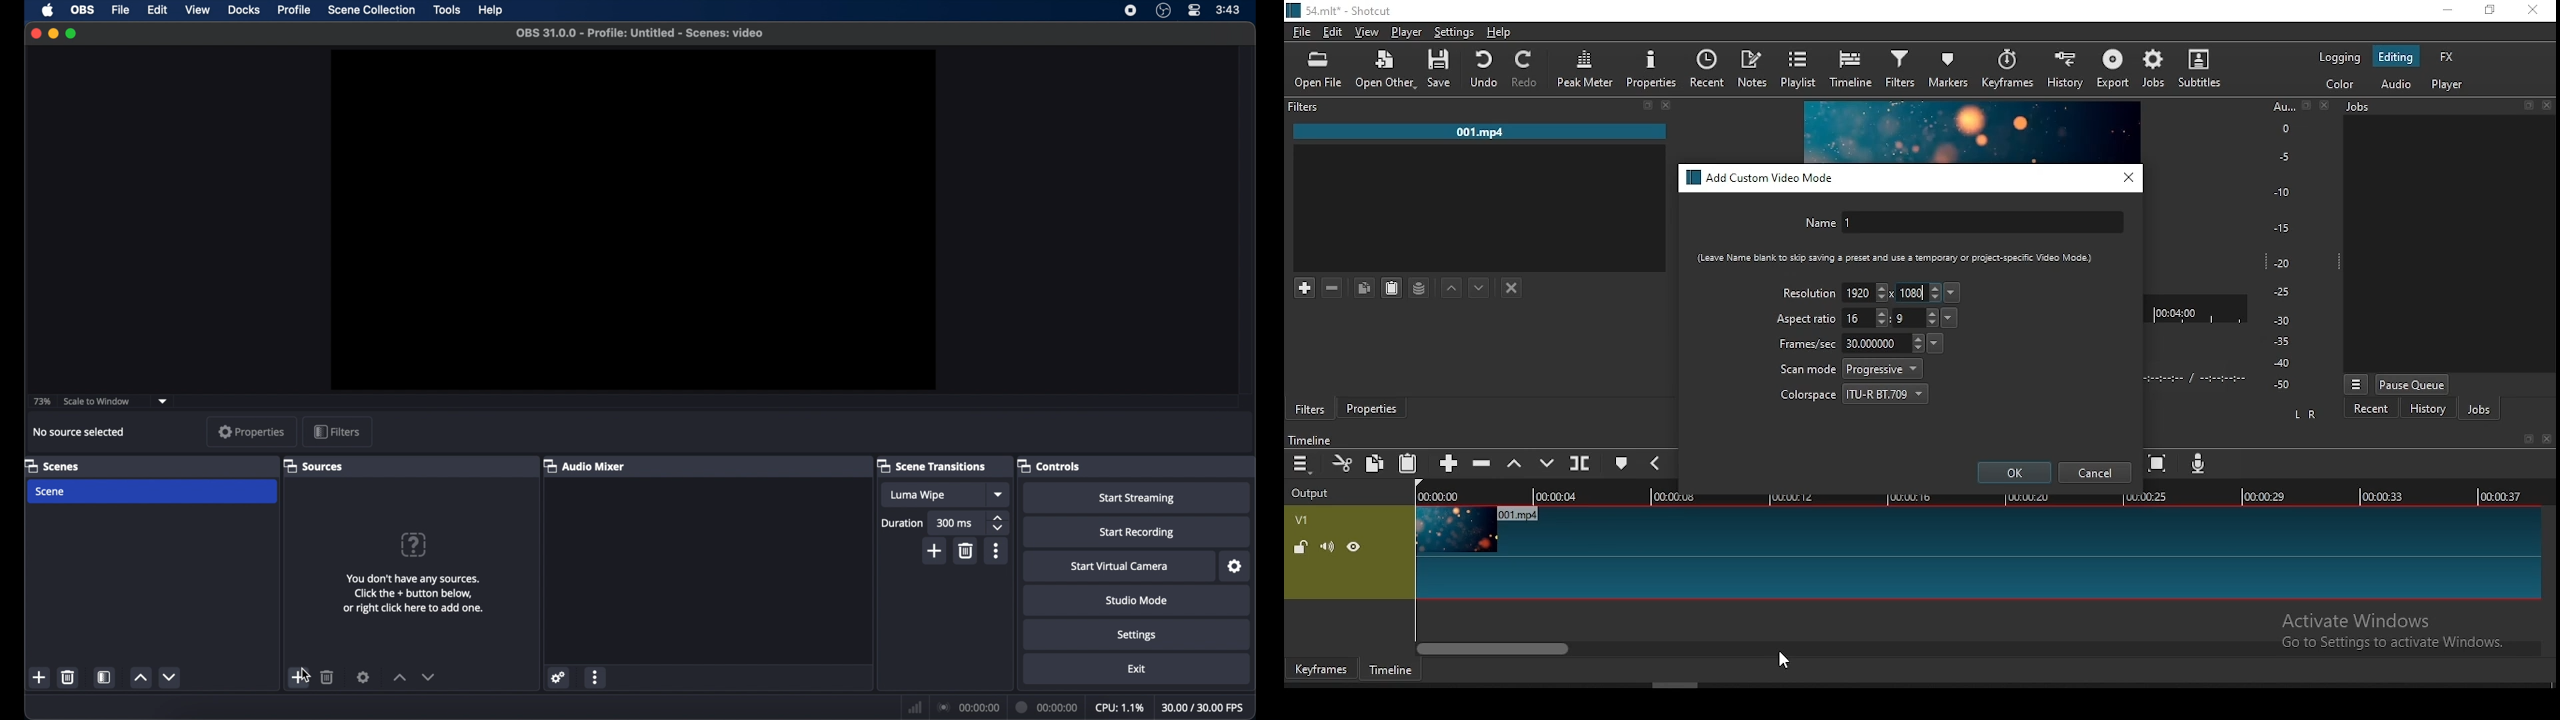 The width and height of the screenshot is (2576, 728). Describe the element at coordinates (53, 33) in the screenshot. I see `minimize` at that location.